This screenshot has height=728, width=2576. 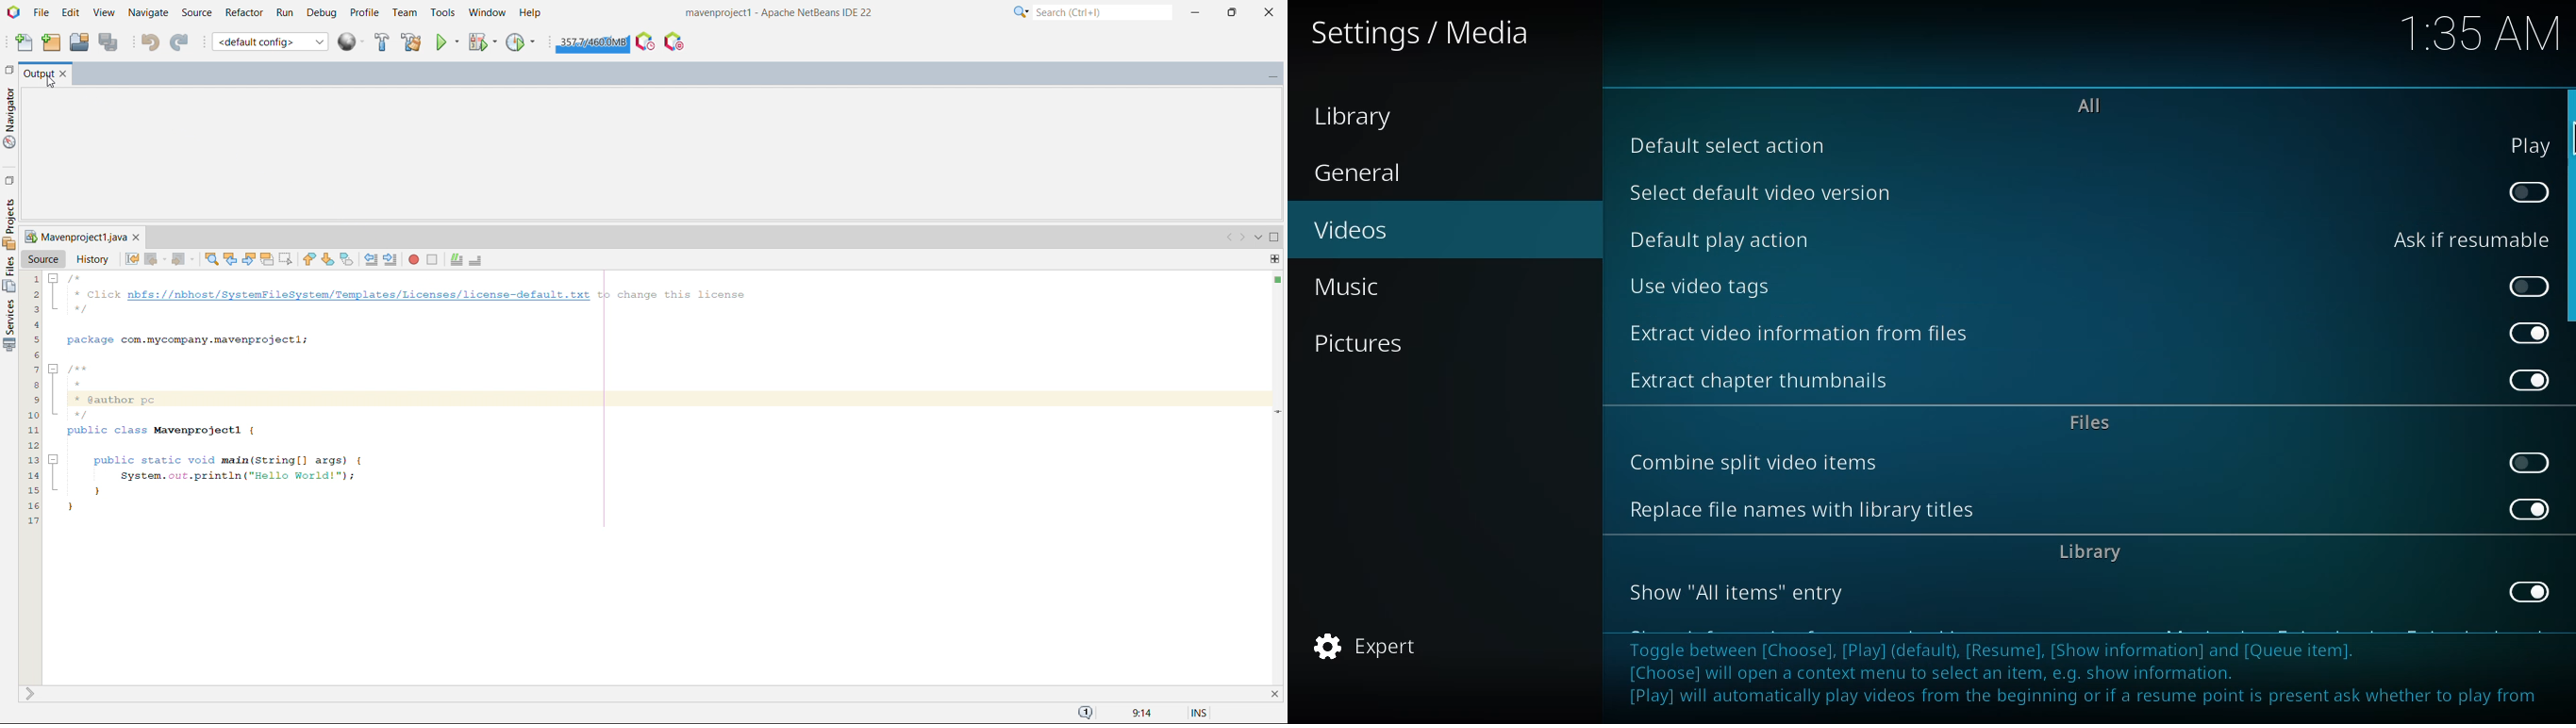 What do you see at coordinates (1758, 464) in the screenshot?
I see `combine split video items` at bounding box center [1758, 464].